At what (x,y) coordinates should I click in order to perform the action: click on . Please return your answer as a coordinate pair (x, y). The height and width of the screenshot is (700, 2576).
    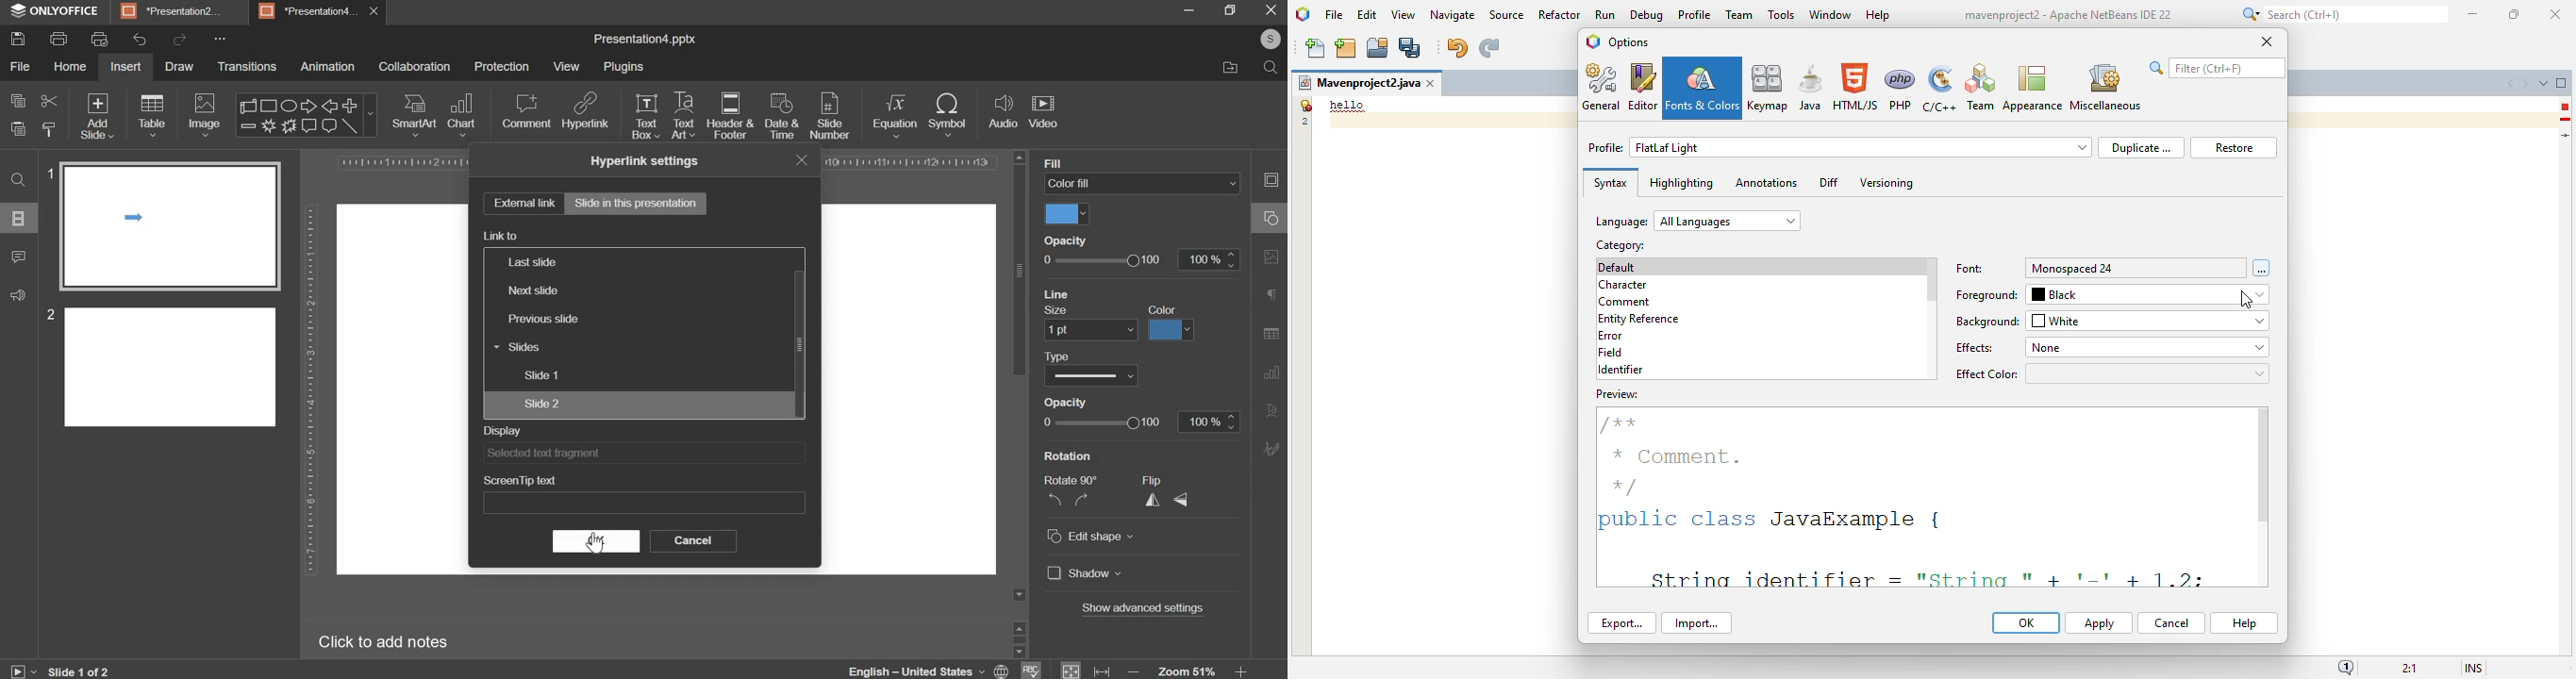
    Looking at the image, I should click on (1151, 610).